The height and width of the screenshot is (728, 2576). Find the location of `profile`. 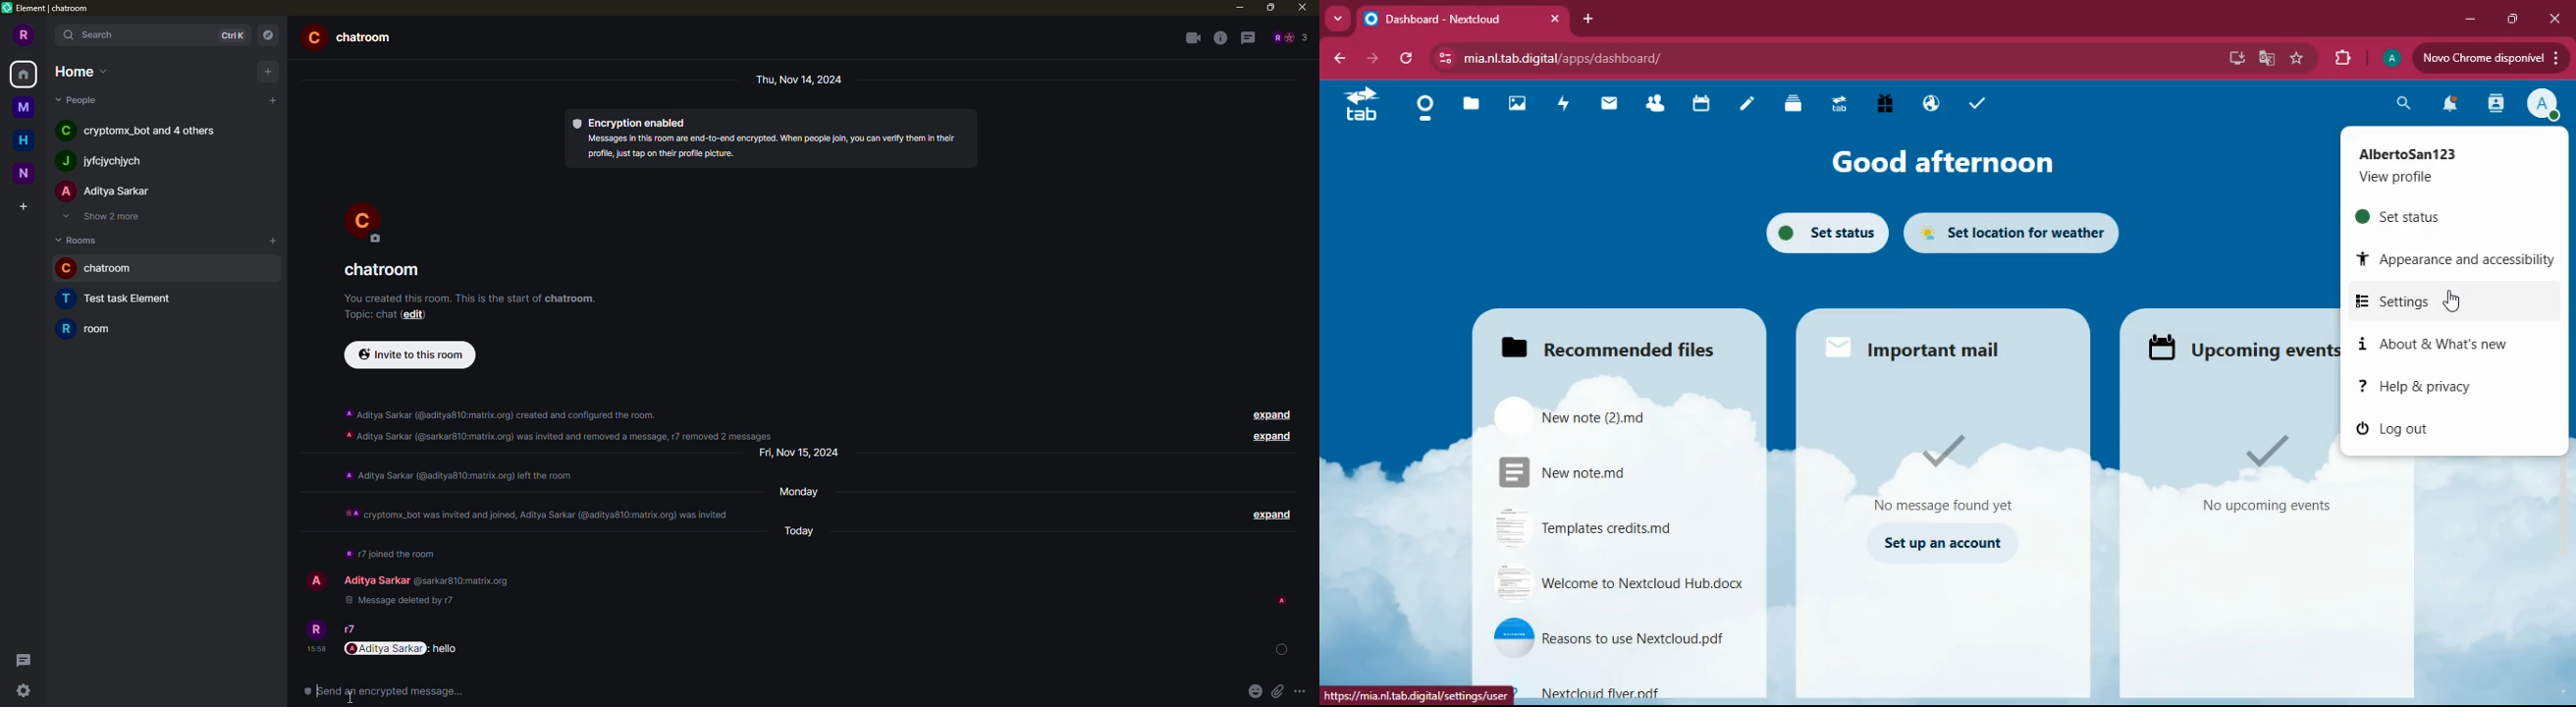

profile is located at coordinates (2545, 105).